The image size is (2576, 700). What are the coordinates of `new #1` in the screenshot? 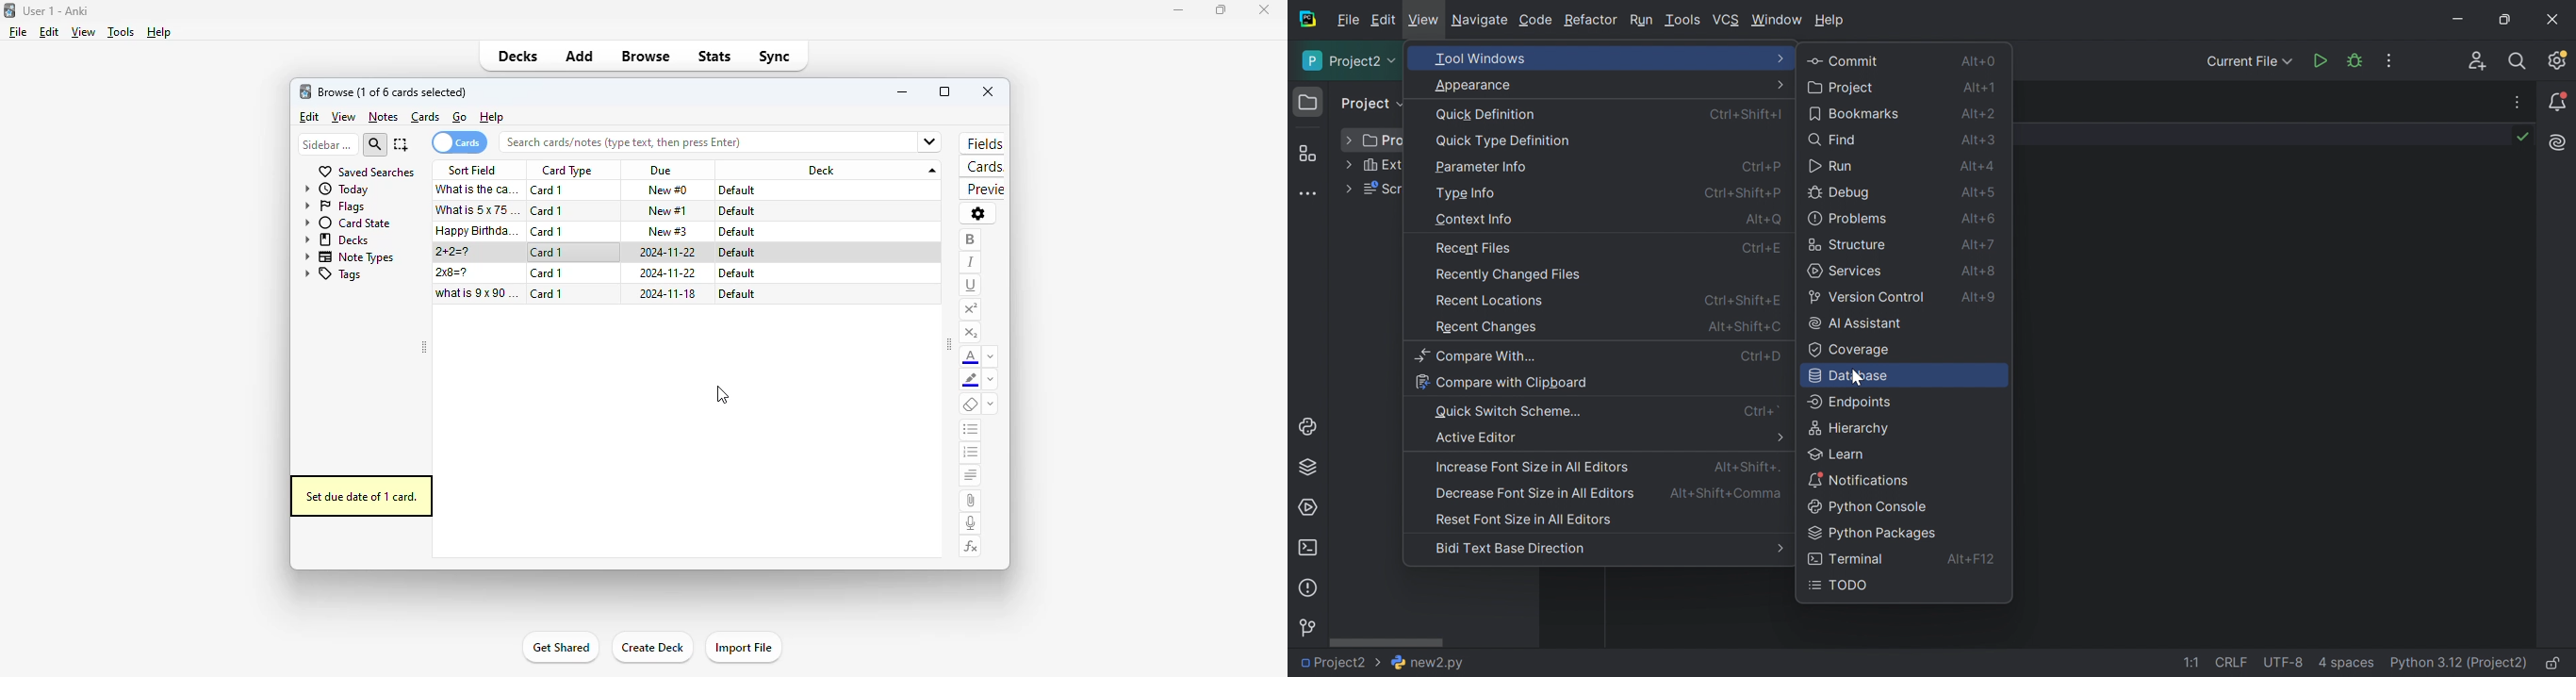 It's located at (668, 210).